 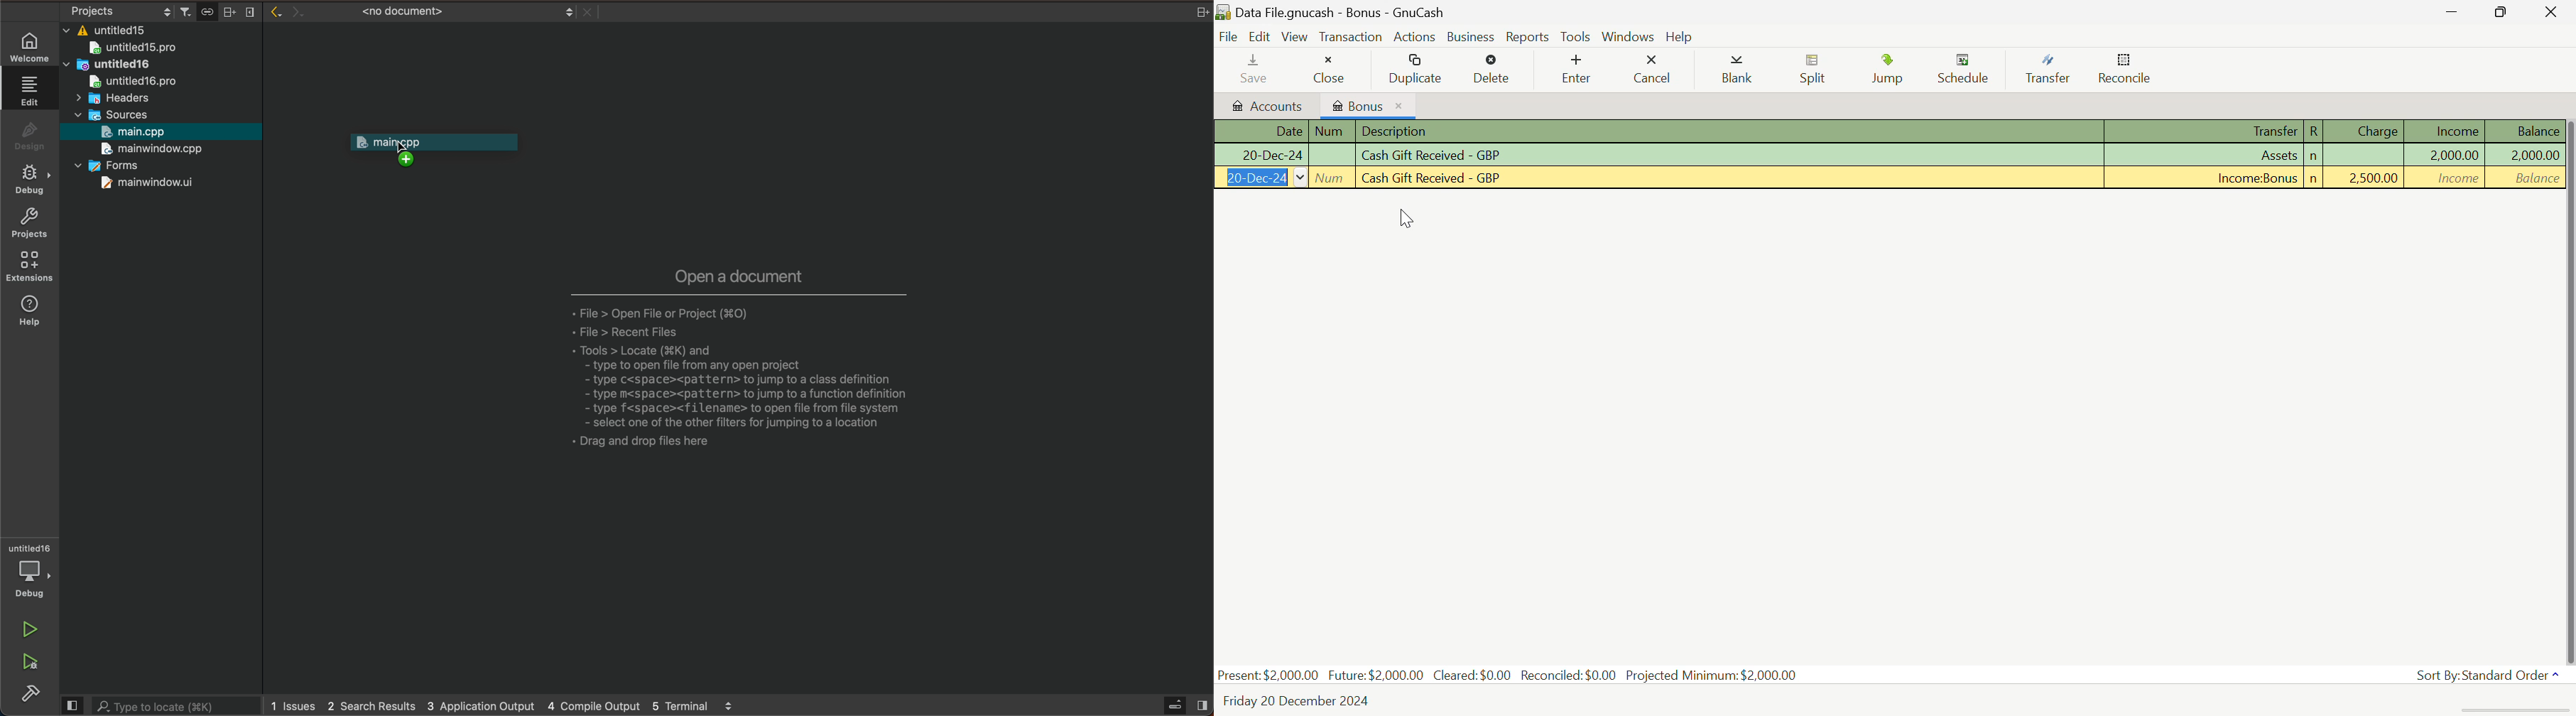 What do you see at coordinates (132, 66) in the screenshot?
I see `untitled16` at bounding box center [132, 66].